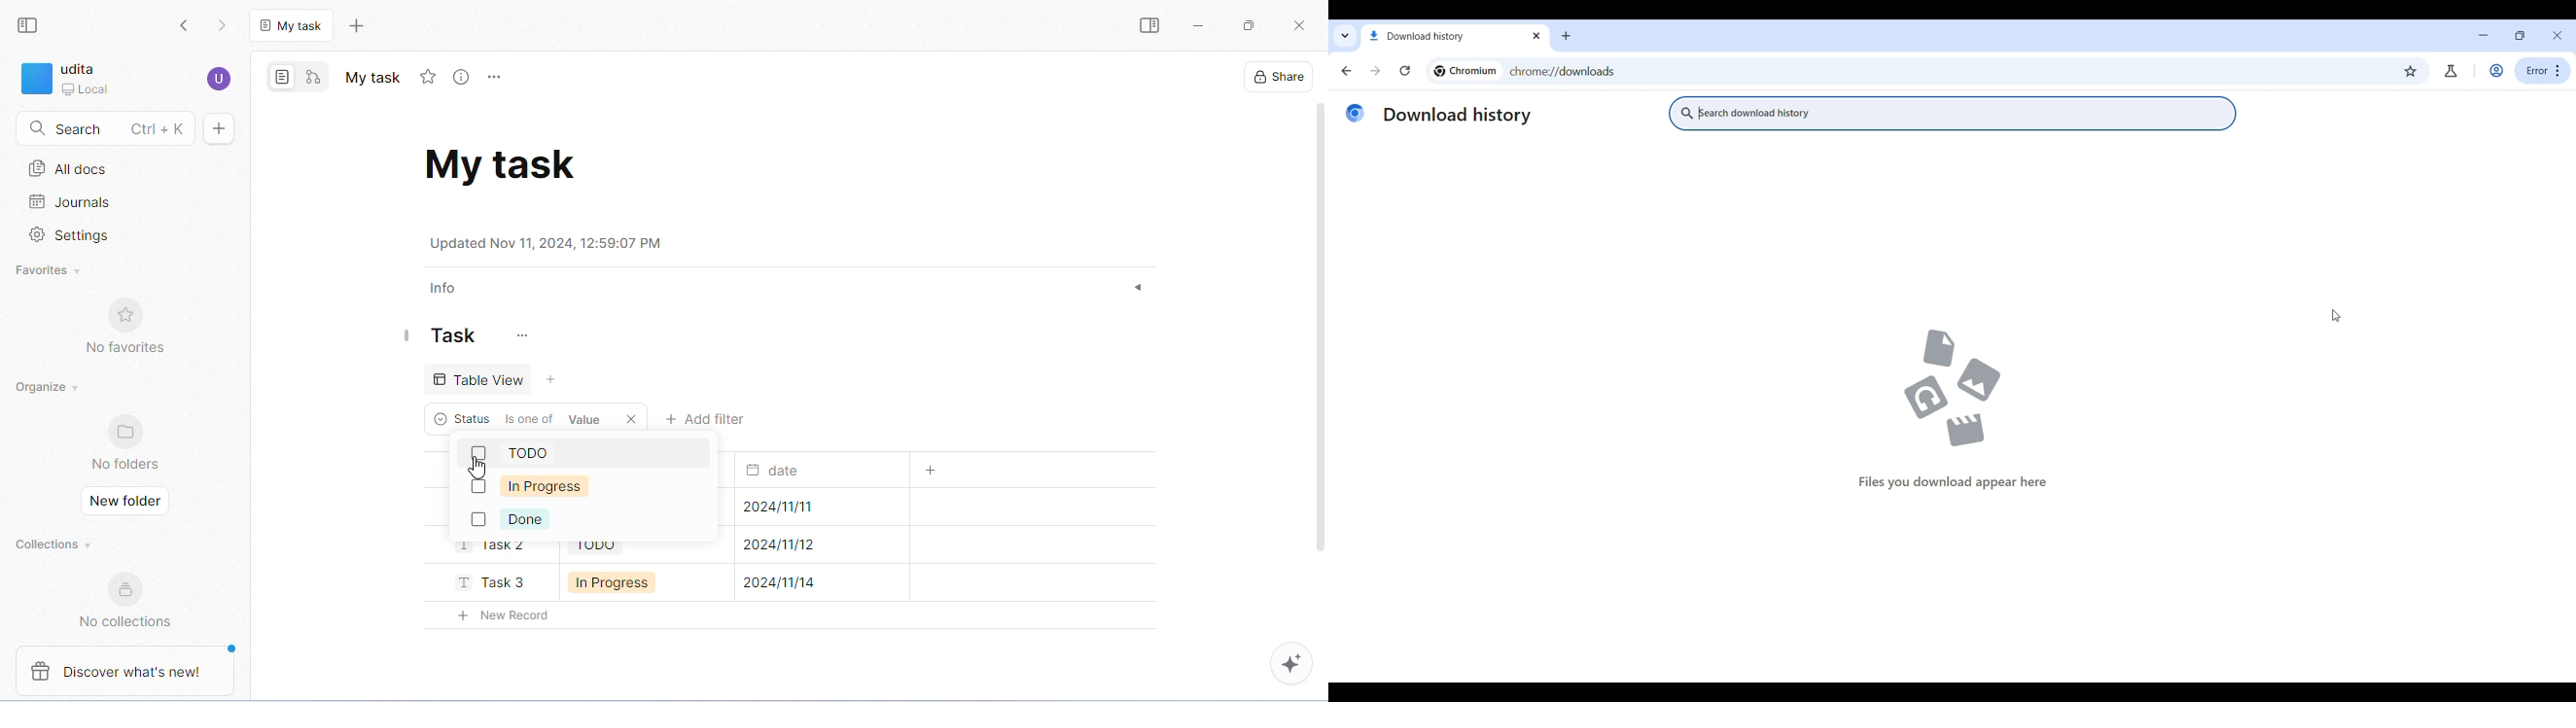  What do you see at coordinates (611, 582) in the screenshot?
I see `in progress` at bounding box center [611, 582].